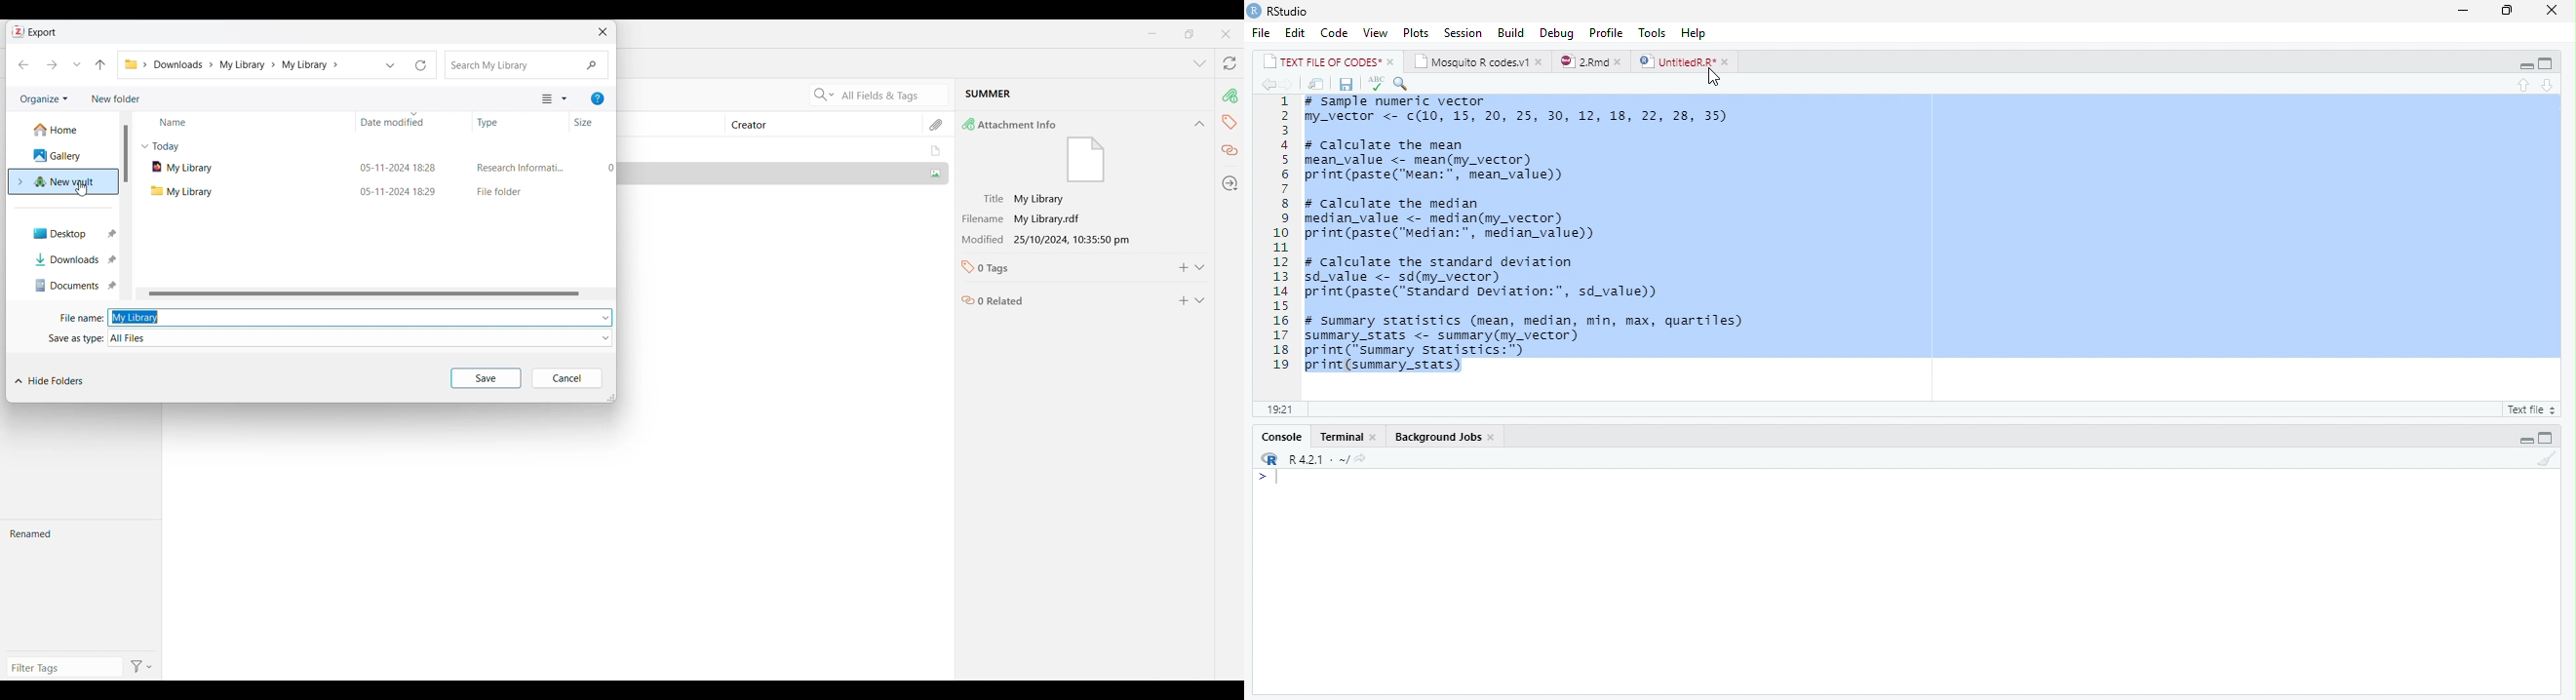  What do you see at coordinates (603, 32) in the screenshot?
I see `Close ` at bounding box center [603, 32].